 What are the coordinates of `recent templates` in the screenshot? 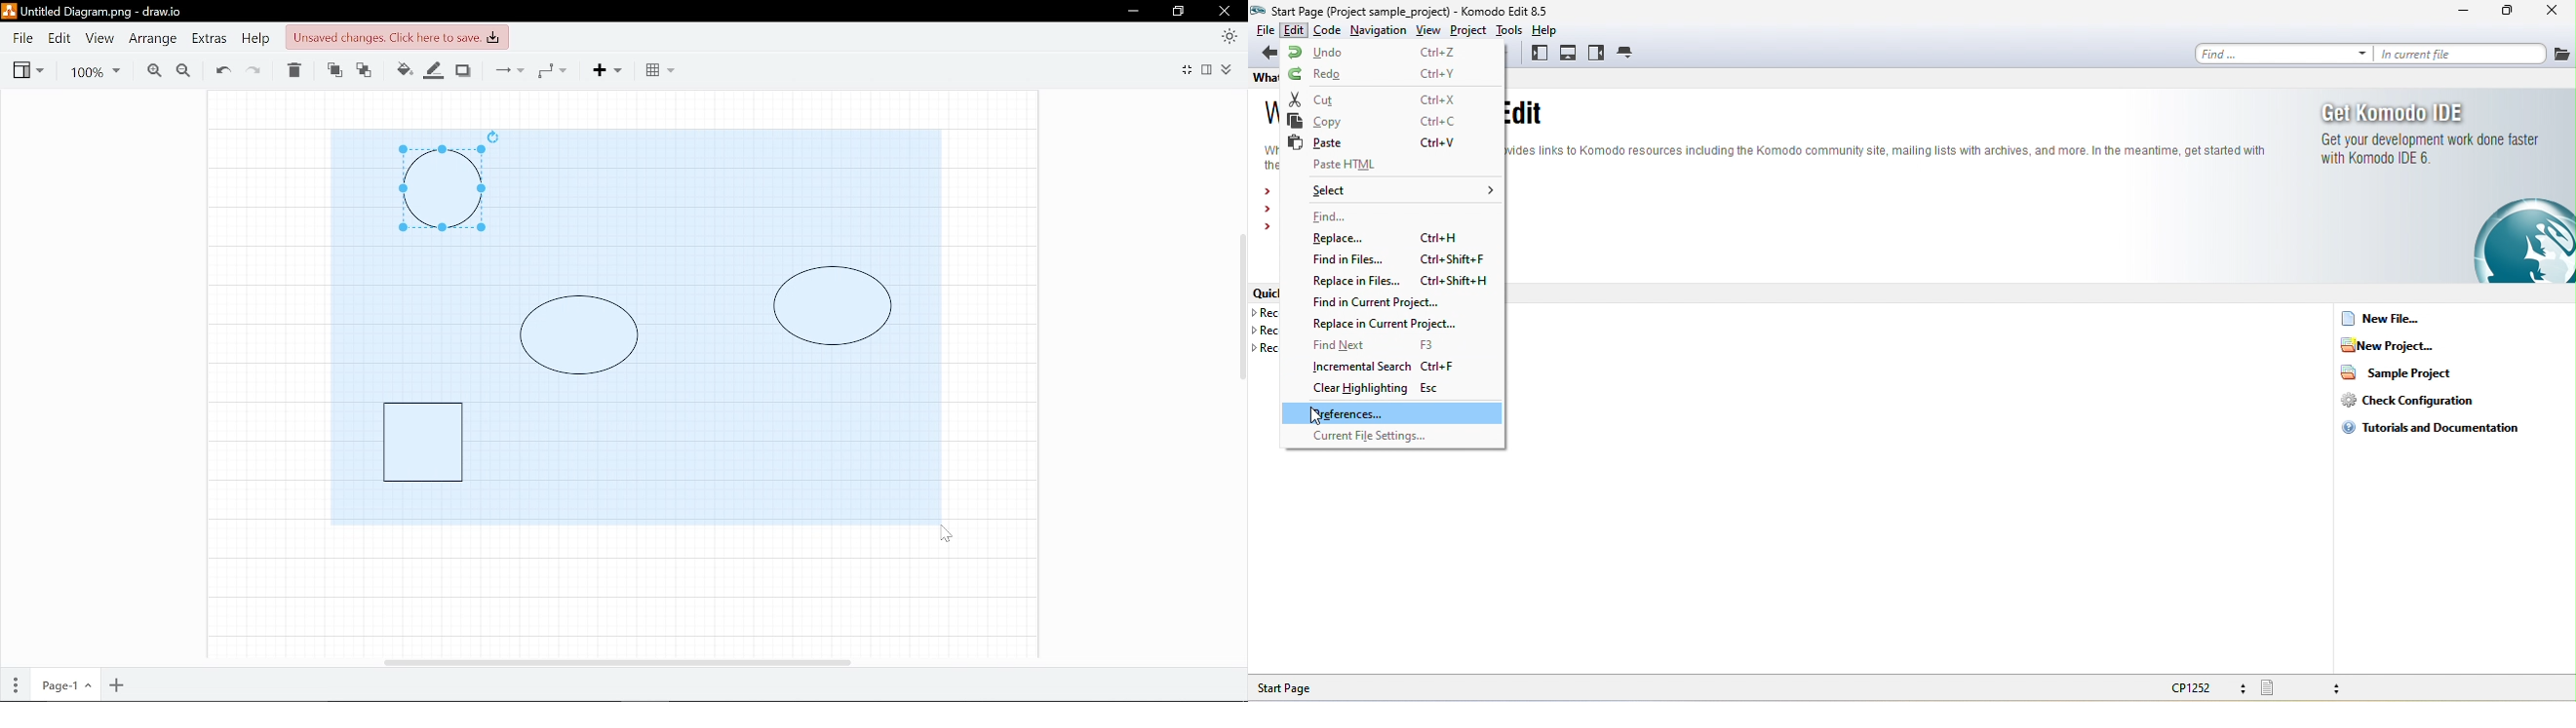 It's located at (1266, 350).